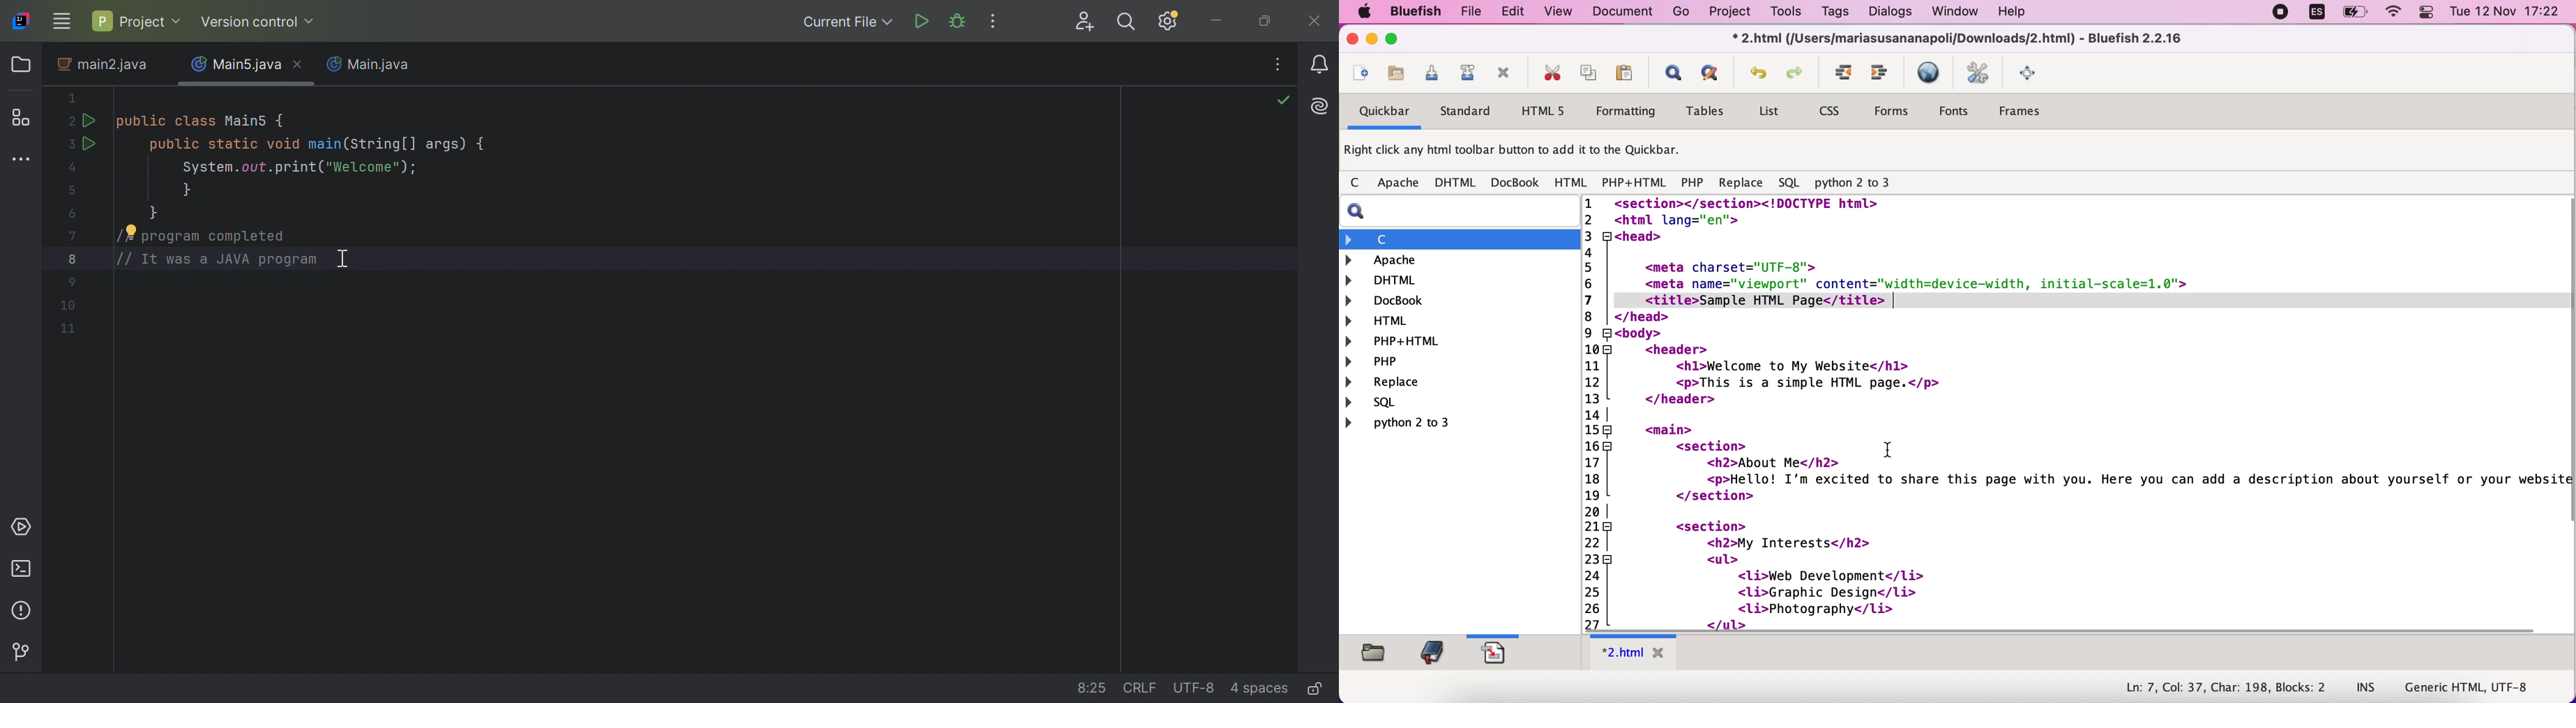  I want to click on cut, so click(1554, 73).